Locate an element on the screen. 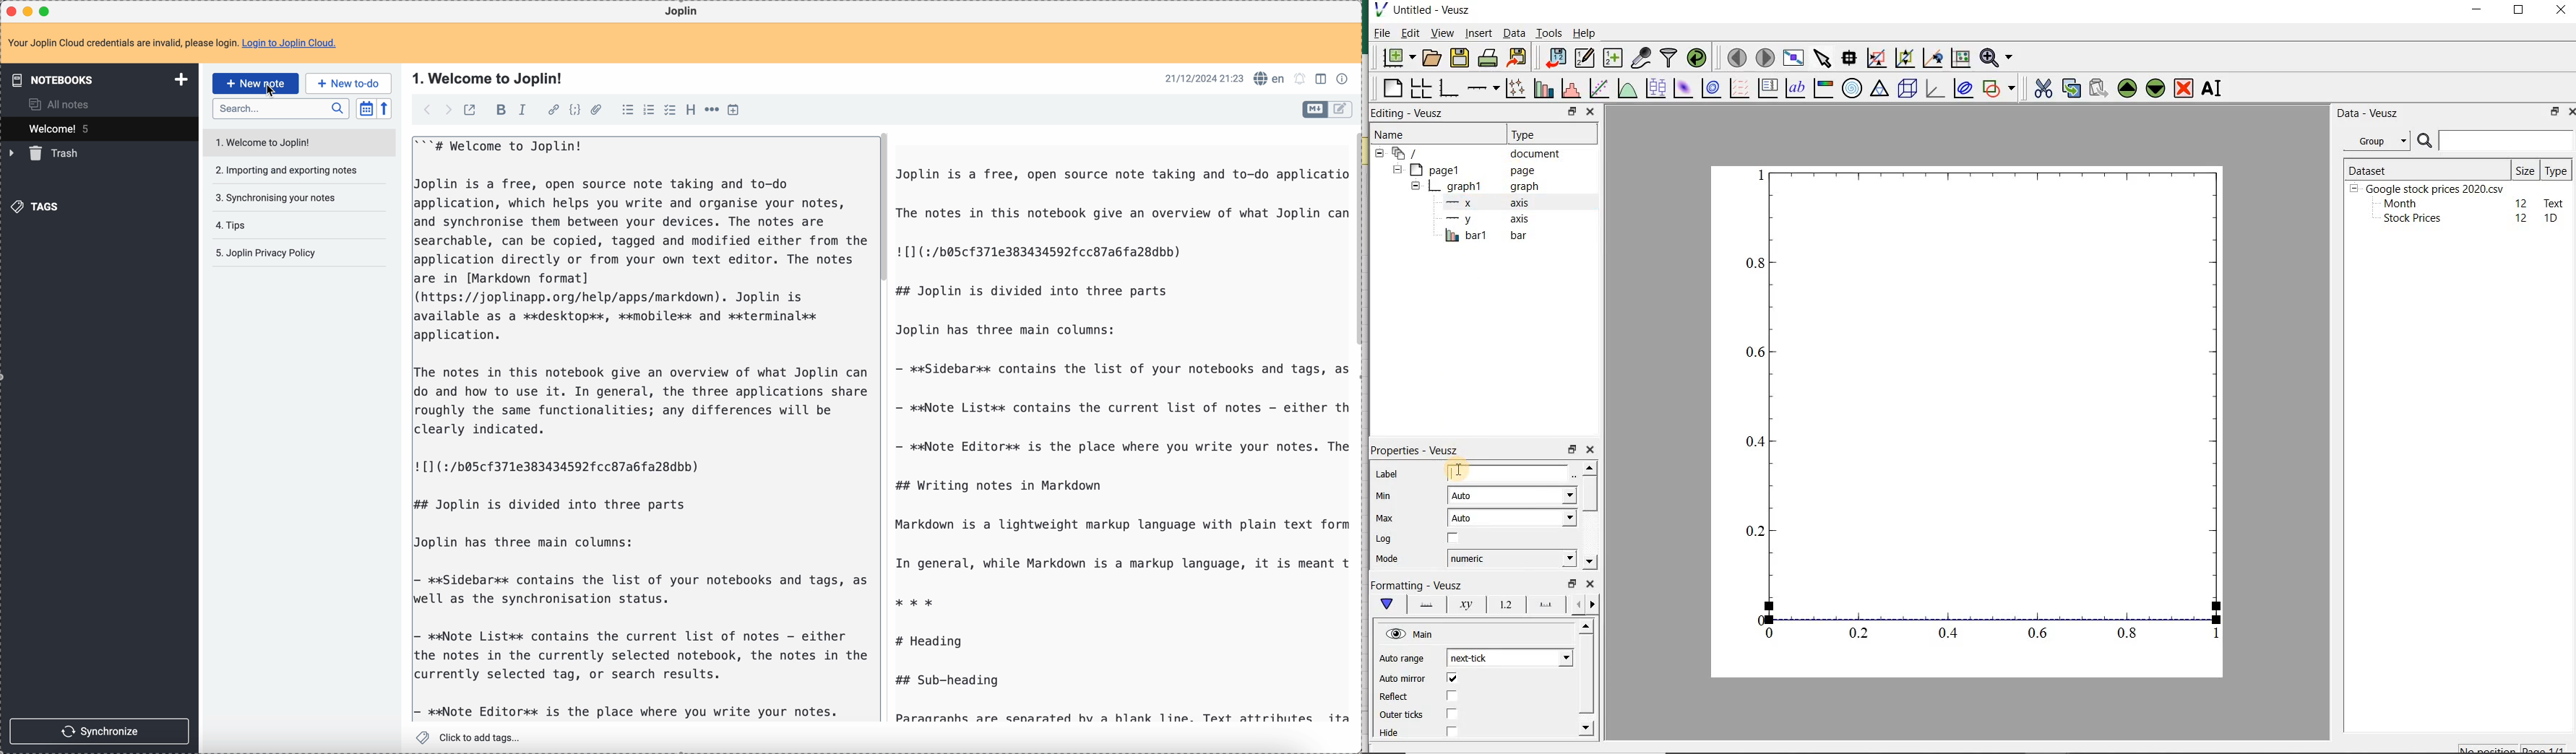  Name is located at coordinates (1399, 134).